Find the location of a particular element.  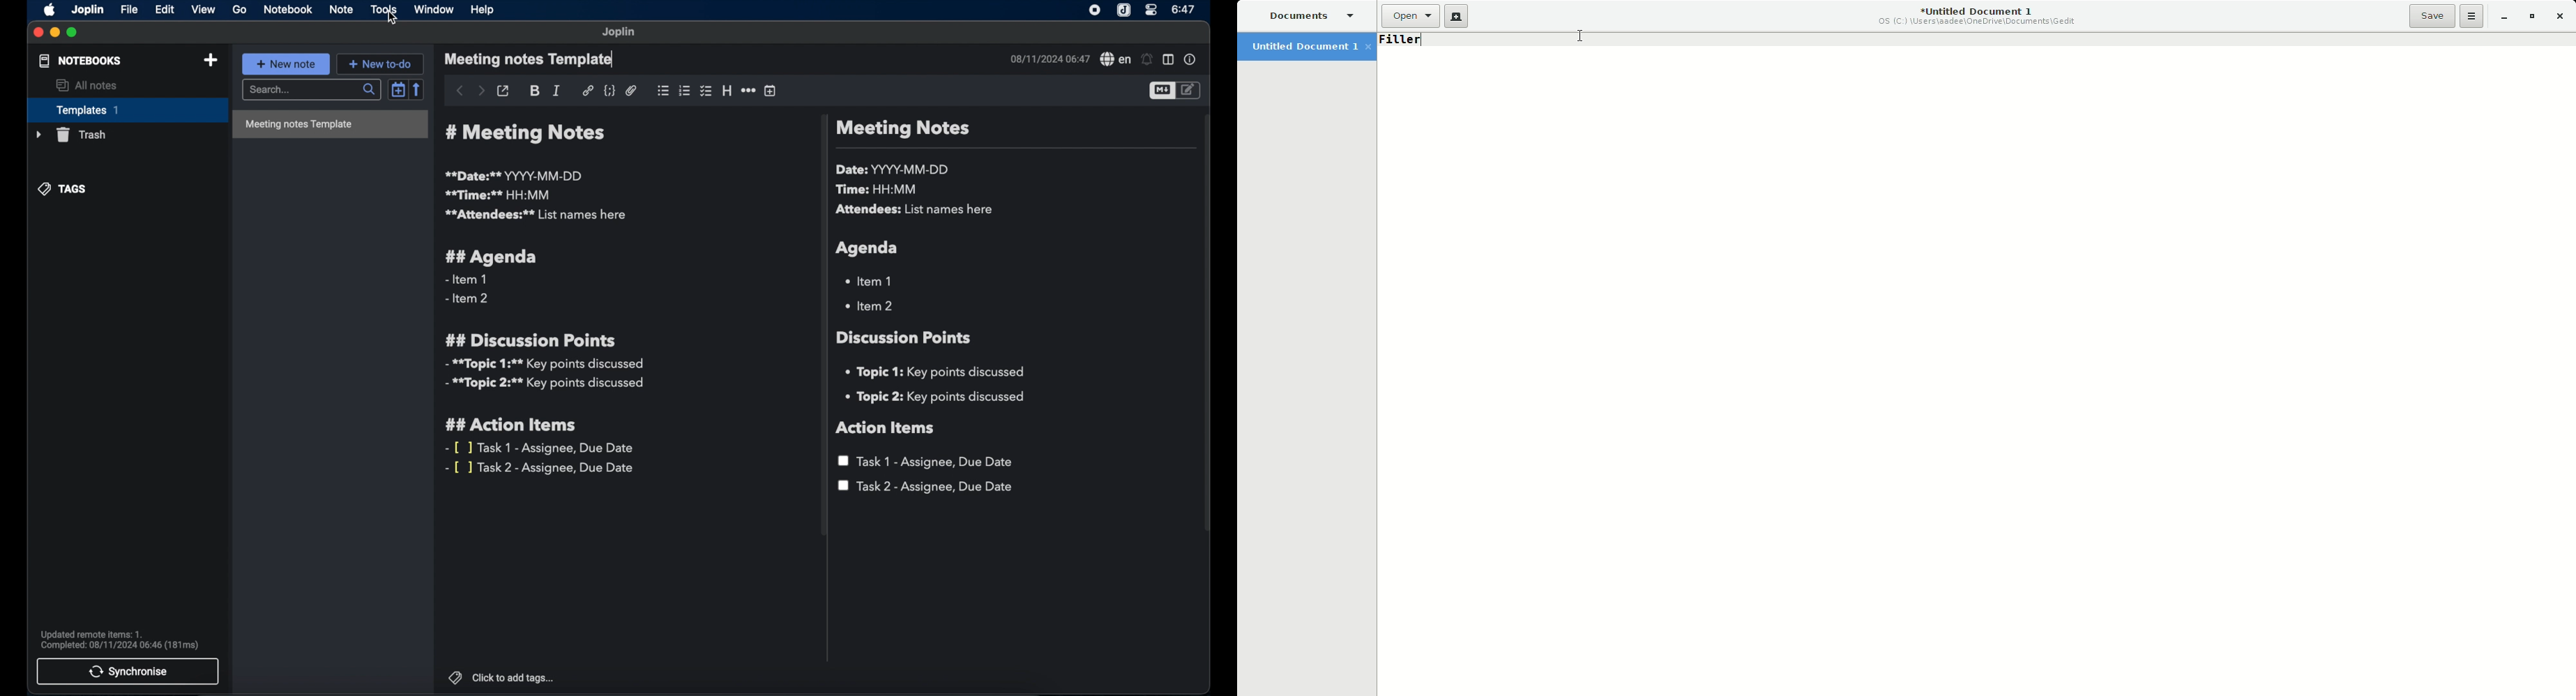

date: YYYY-MM-DD is located at coordinates (894, 169).